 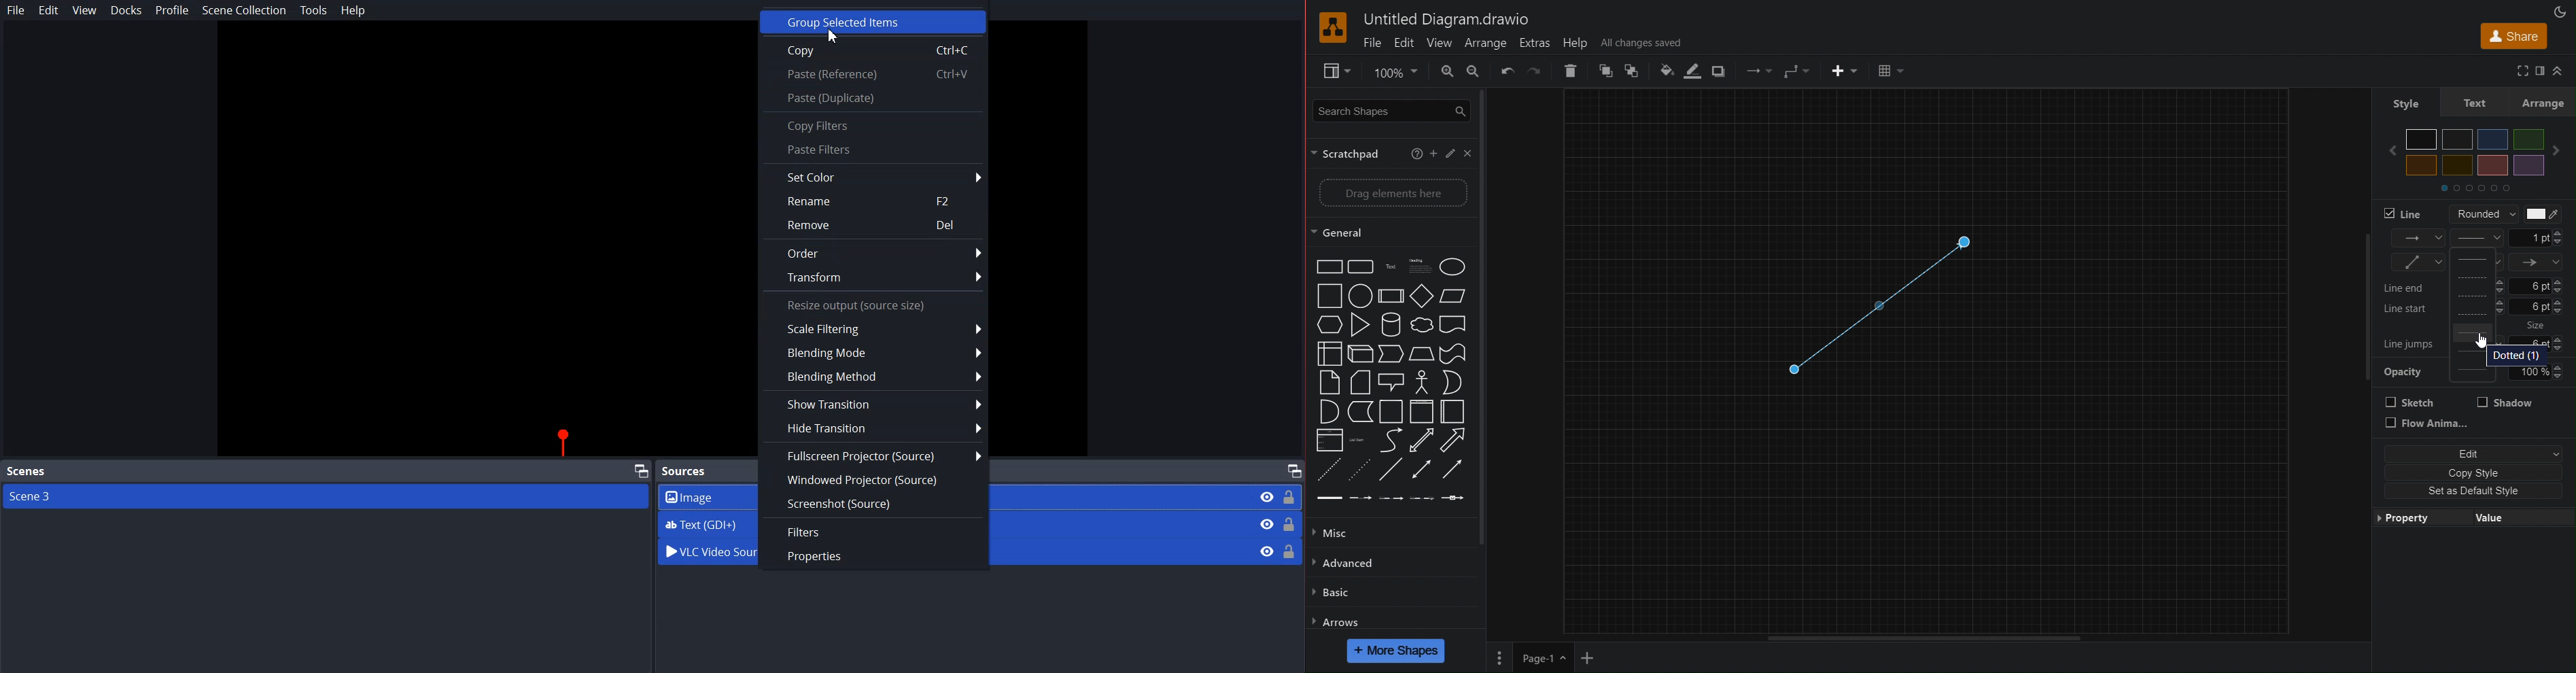 What do you see at coordinates (1641, 42) in the screenshot?
I see `All changes saved ` at bounding box center [1641, 42].